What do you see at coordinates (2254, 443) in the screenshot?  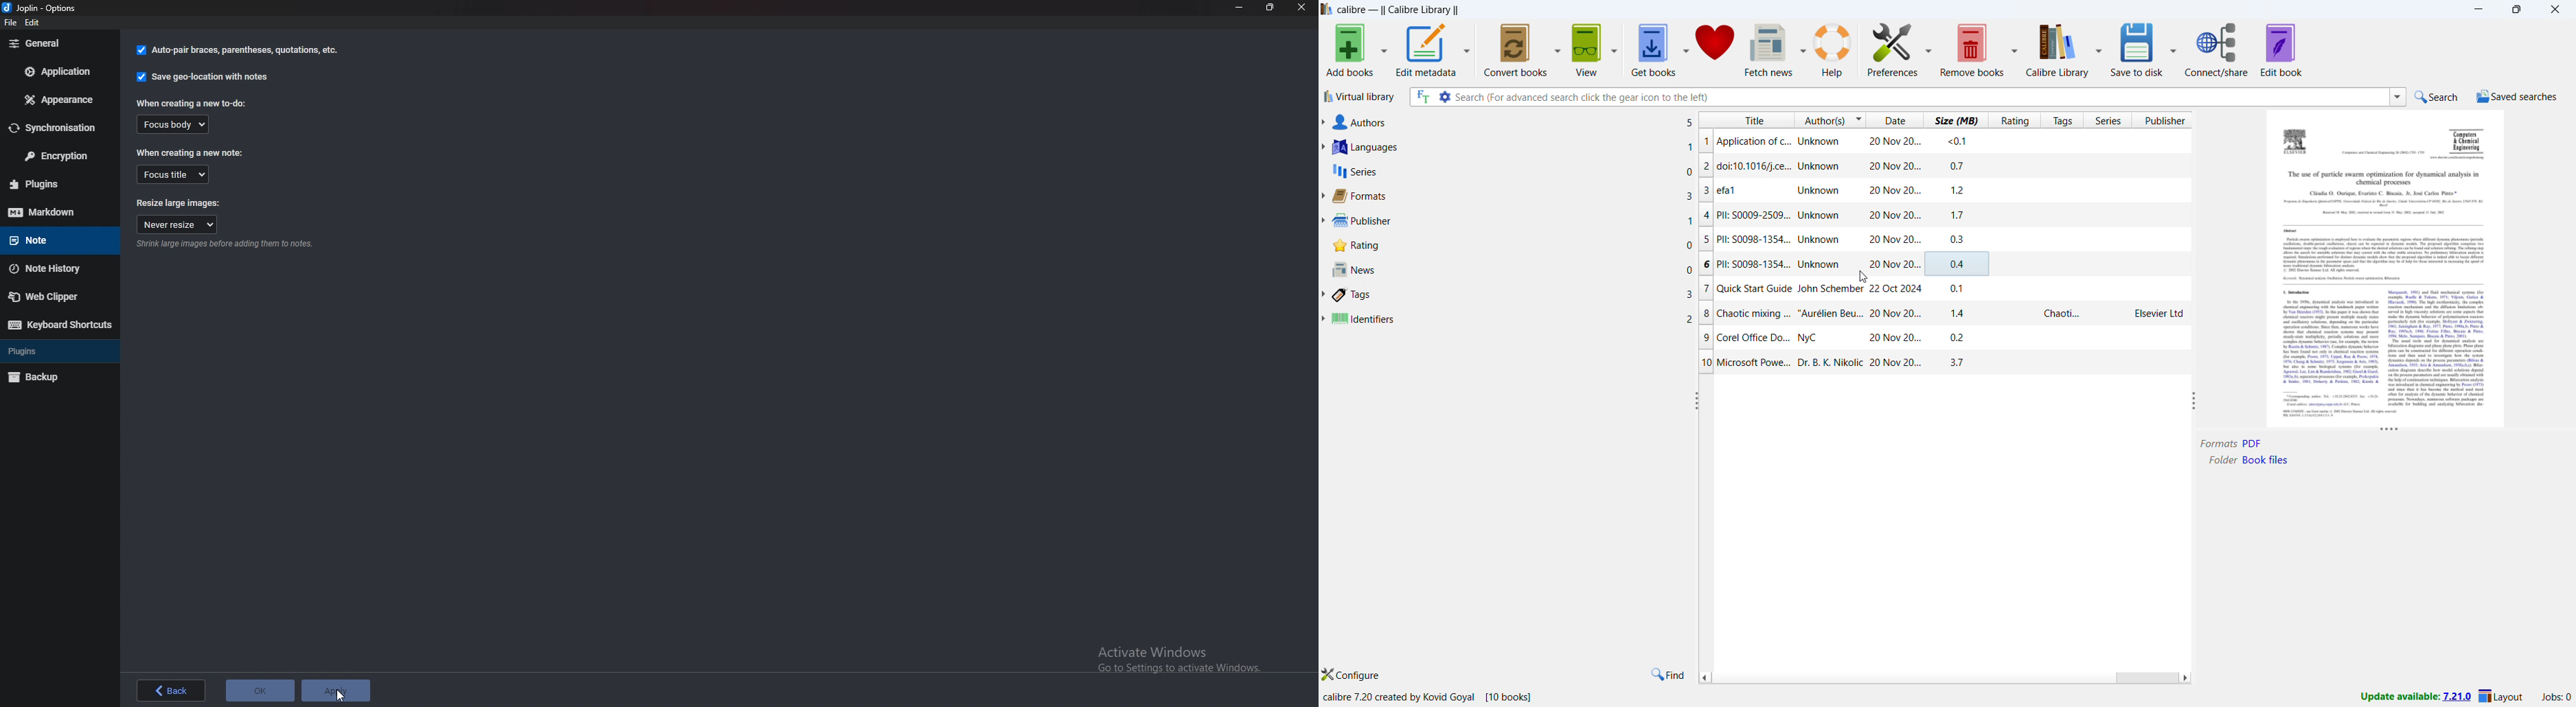 I see `` at bounding box center [2254, 443].